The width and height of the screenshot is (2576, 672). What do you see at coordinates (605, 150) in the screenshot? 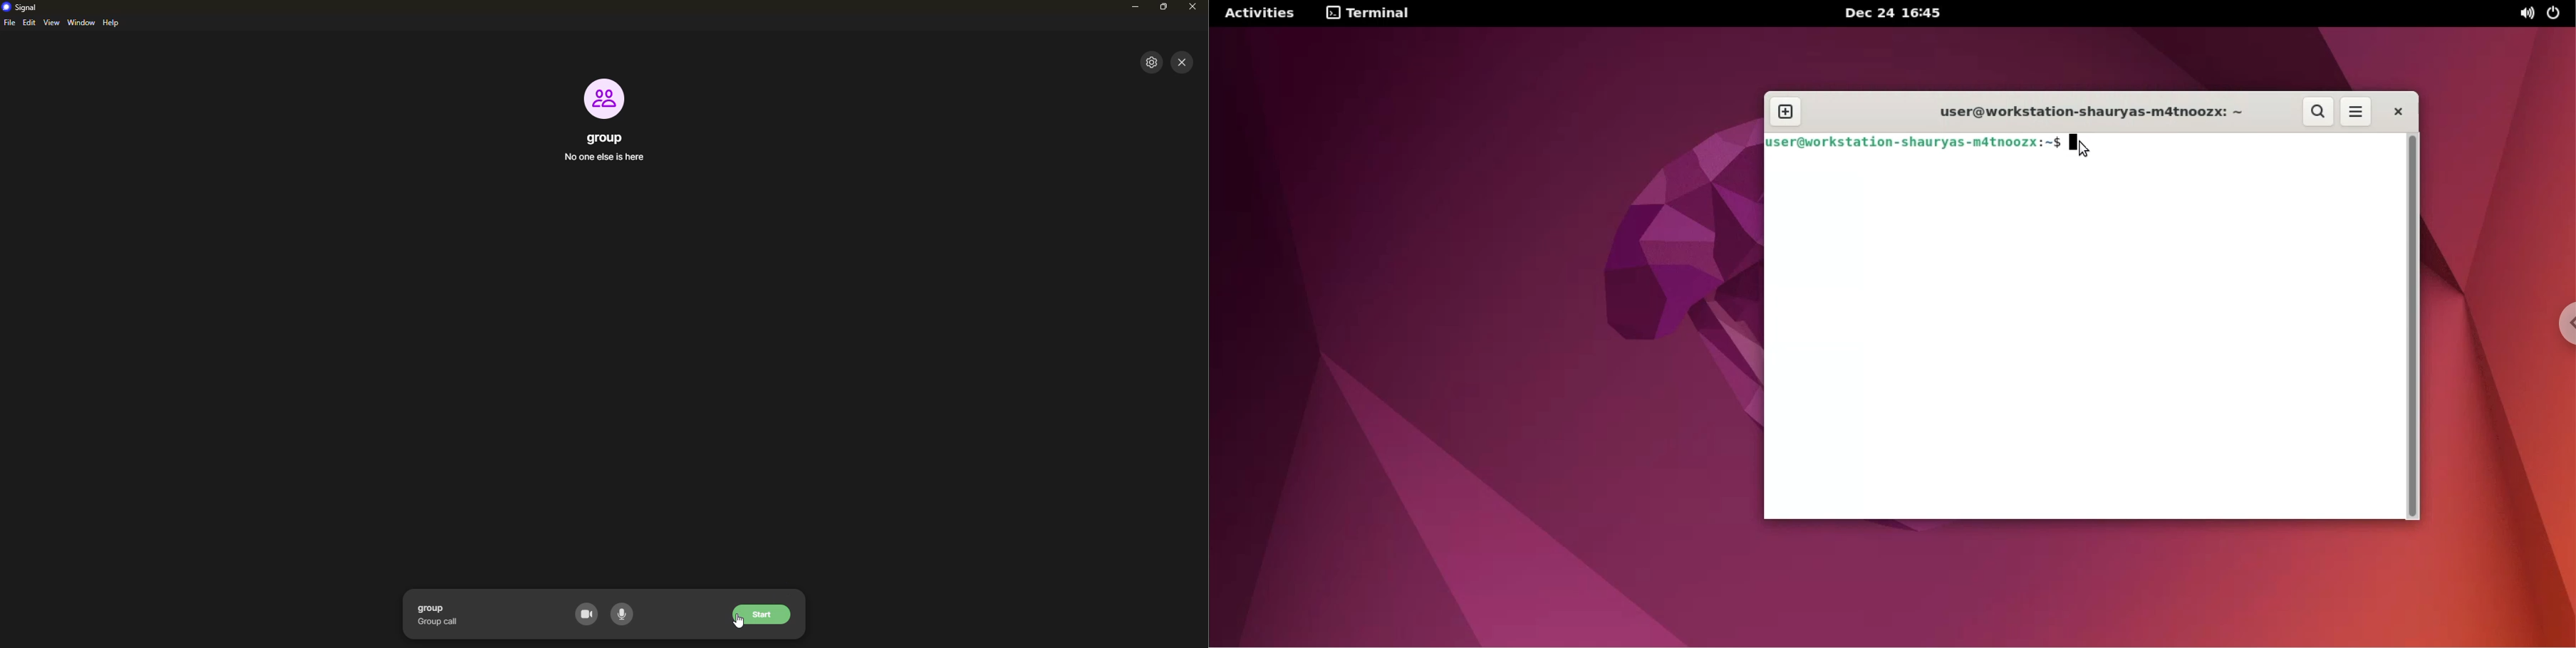
I see `group` at bounding box center [605, 150].